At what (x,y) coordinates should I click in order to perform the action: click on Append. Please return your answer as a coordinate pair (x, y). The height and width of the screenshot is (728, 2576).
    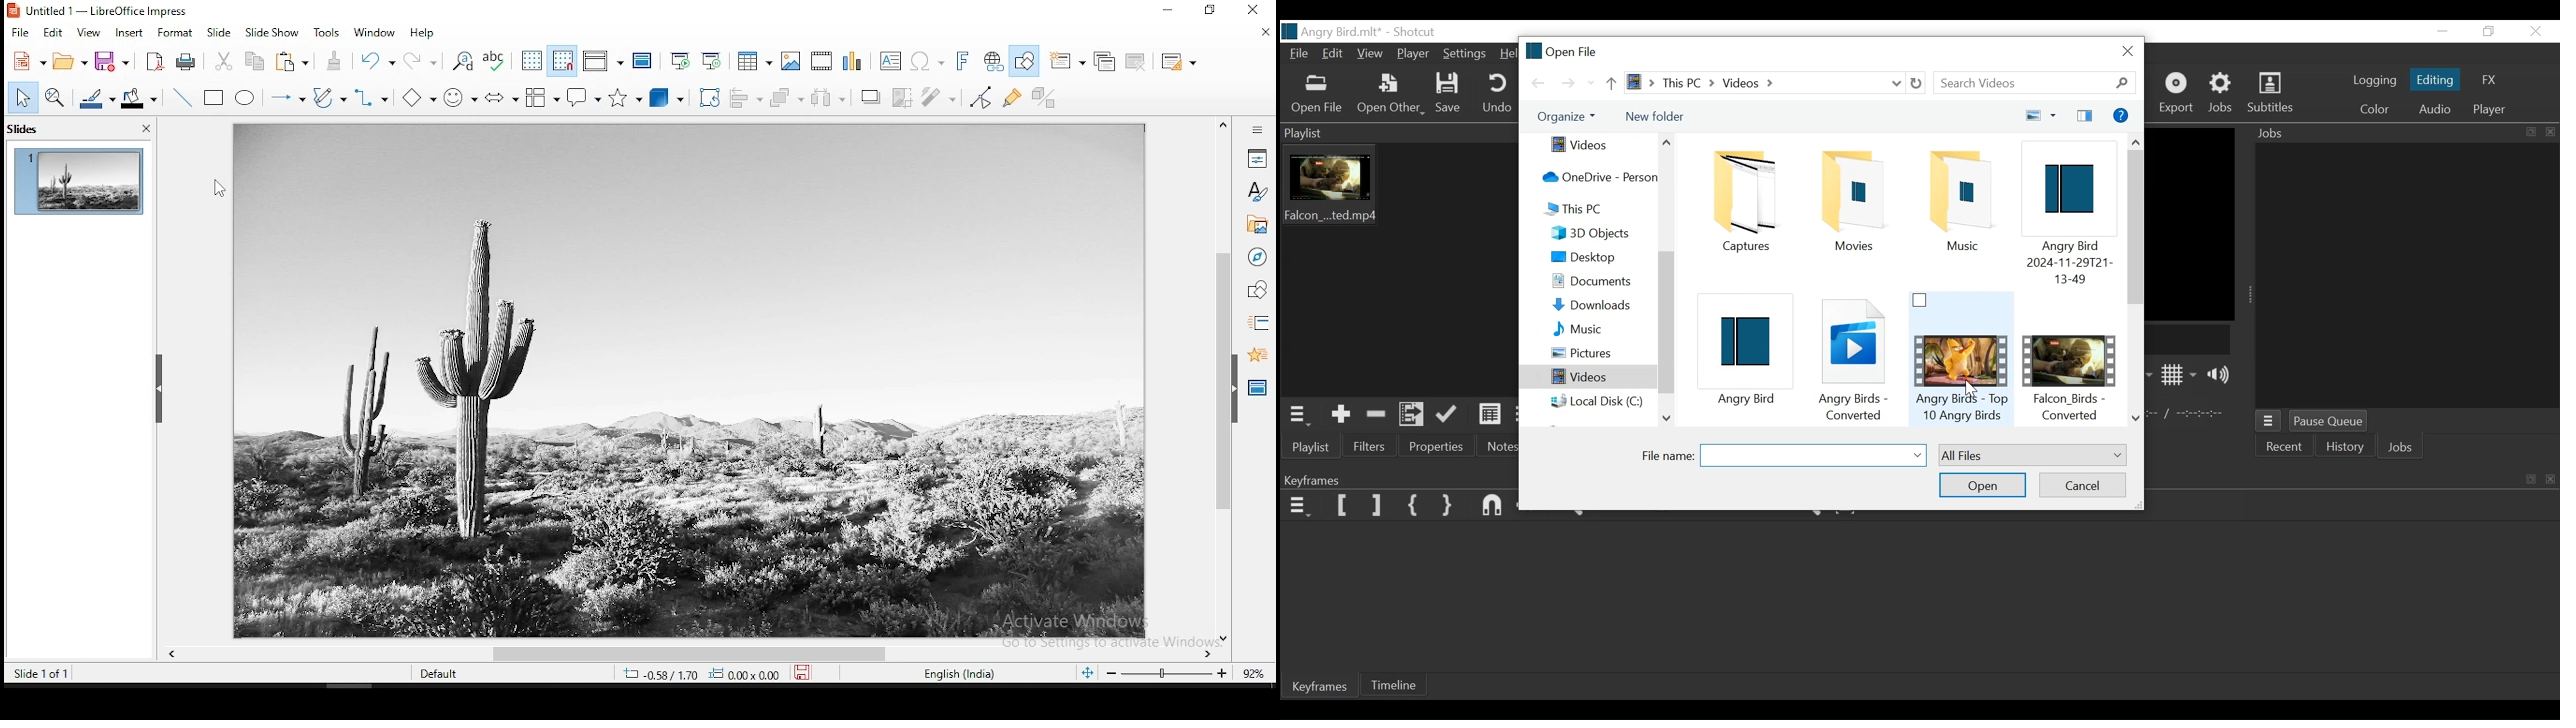
    Looking at the image, I should click on (1449, 415).